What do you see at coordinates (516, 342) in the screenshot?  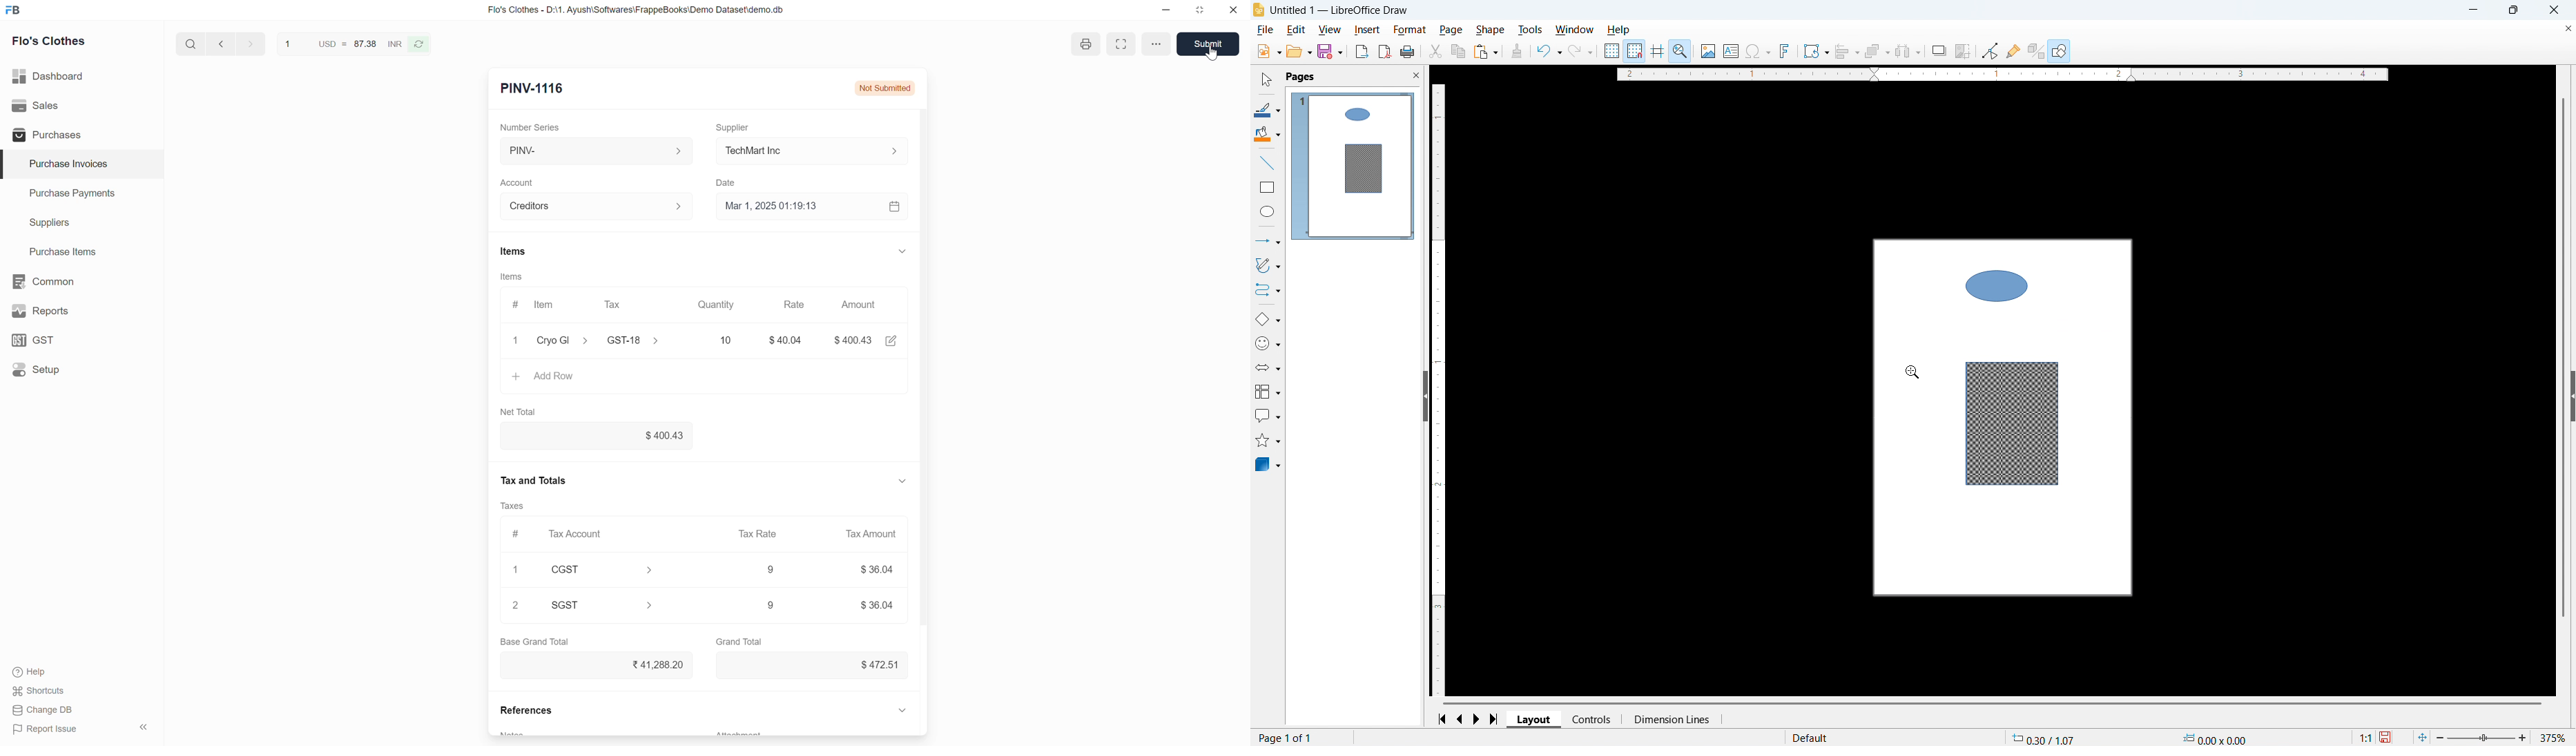 I see `x` at bounding box center [516, 342].